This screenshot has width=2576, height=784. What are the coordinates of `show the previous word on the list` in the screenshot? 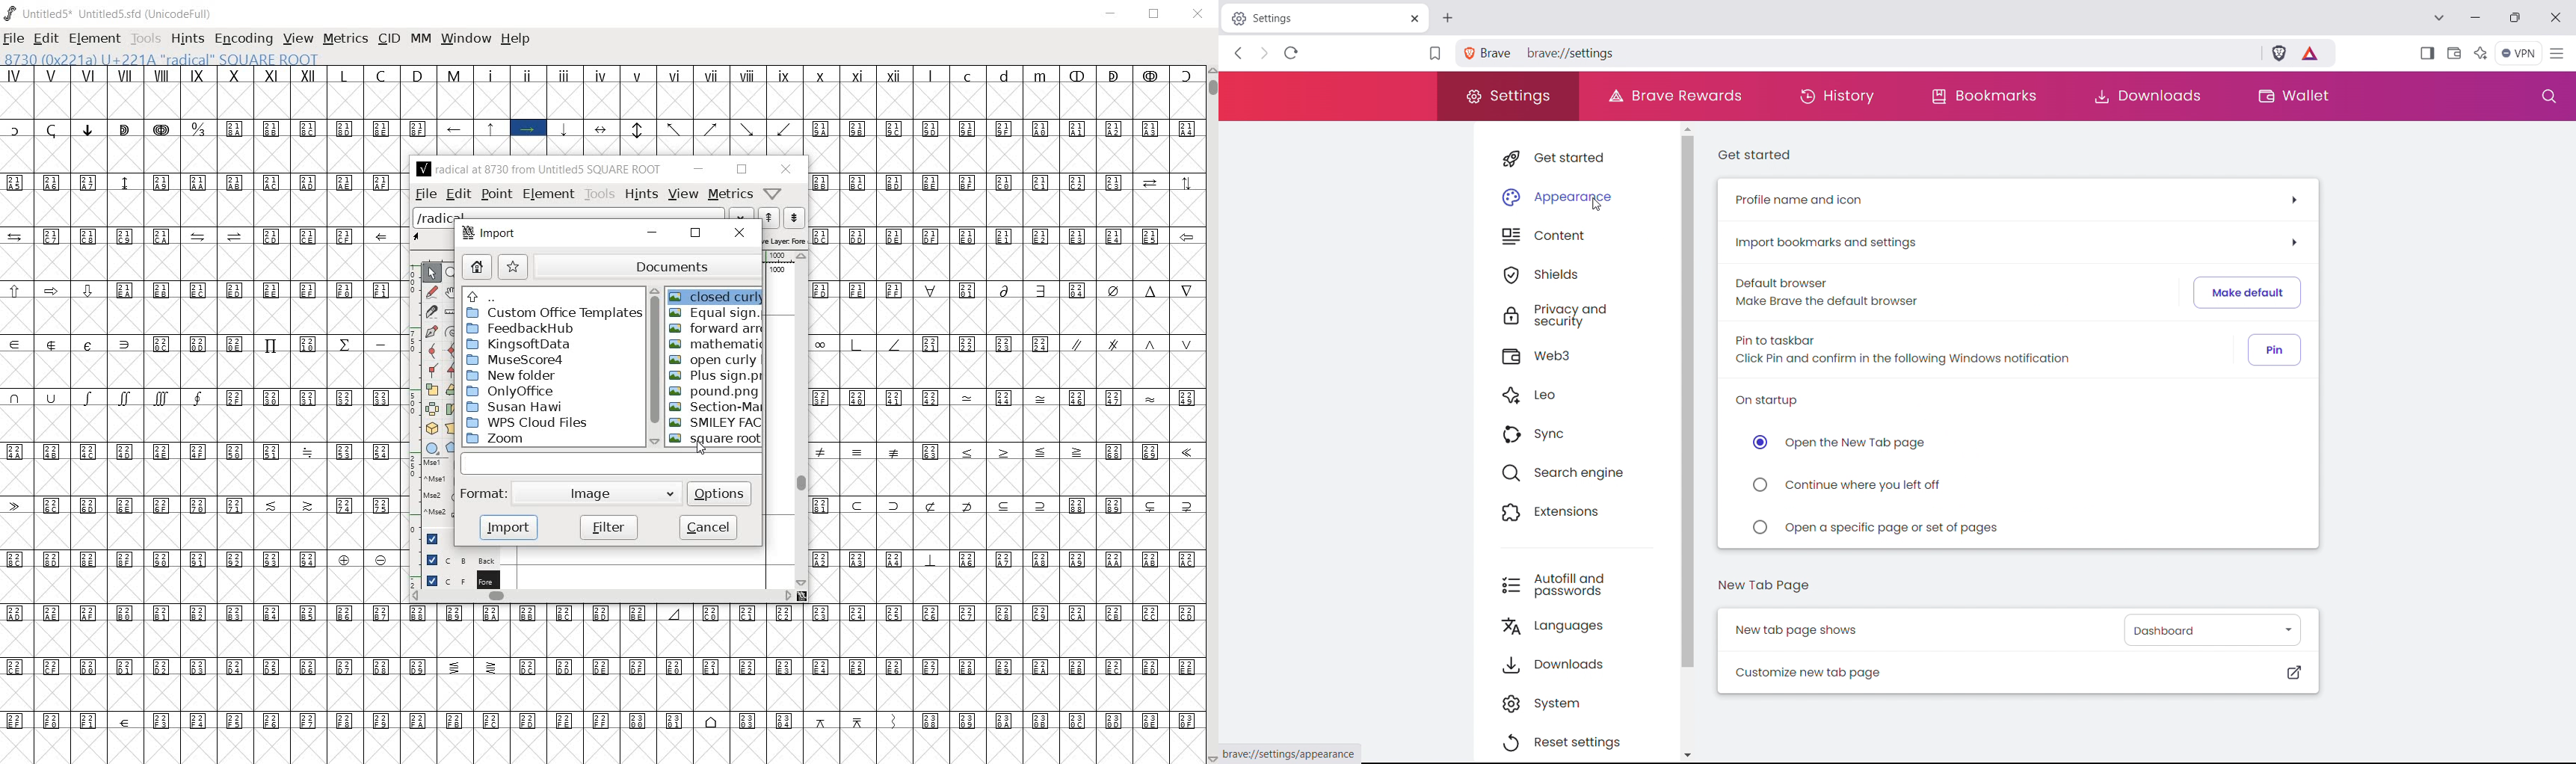 It's located at (795, 217).